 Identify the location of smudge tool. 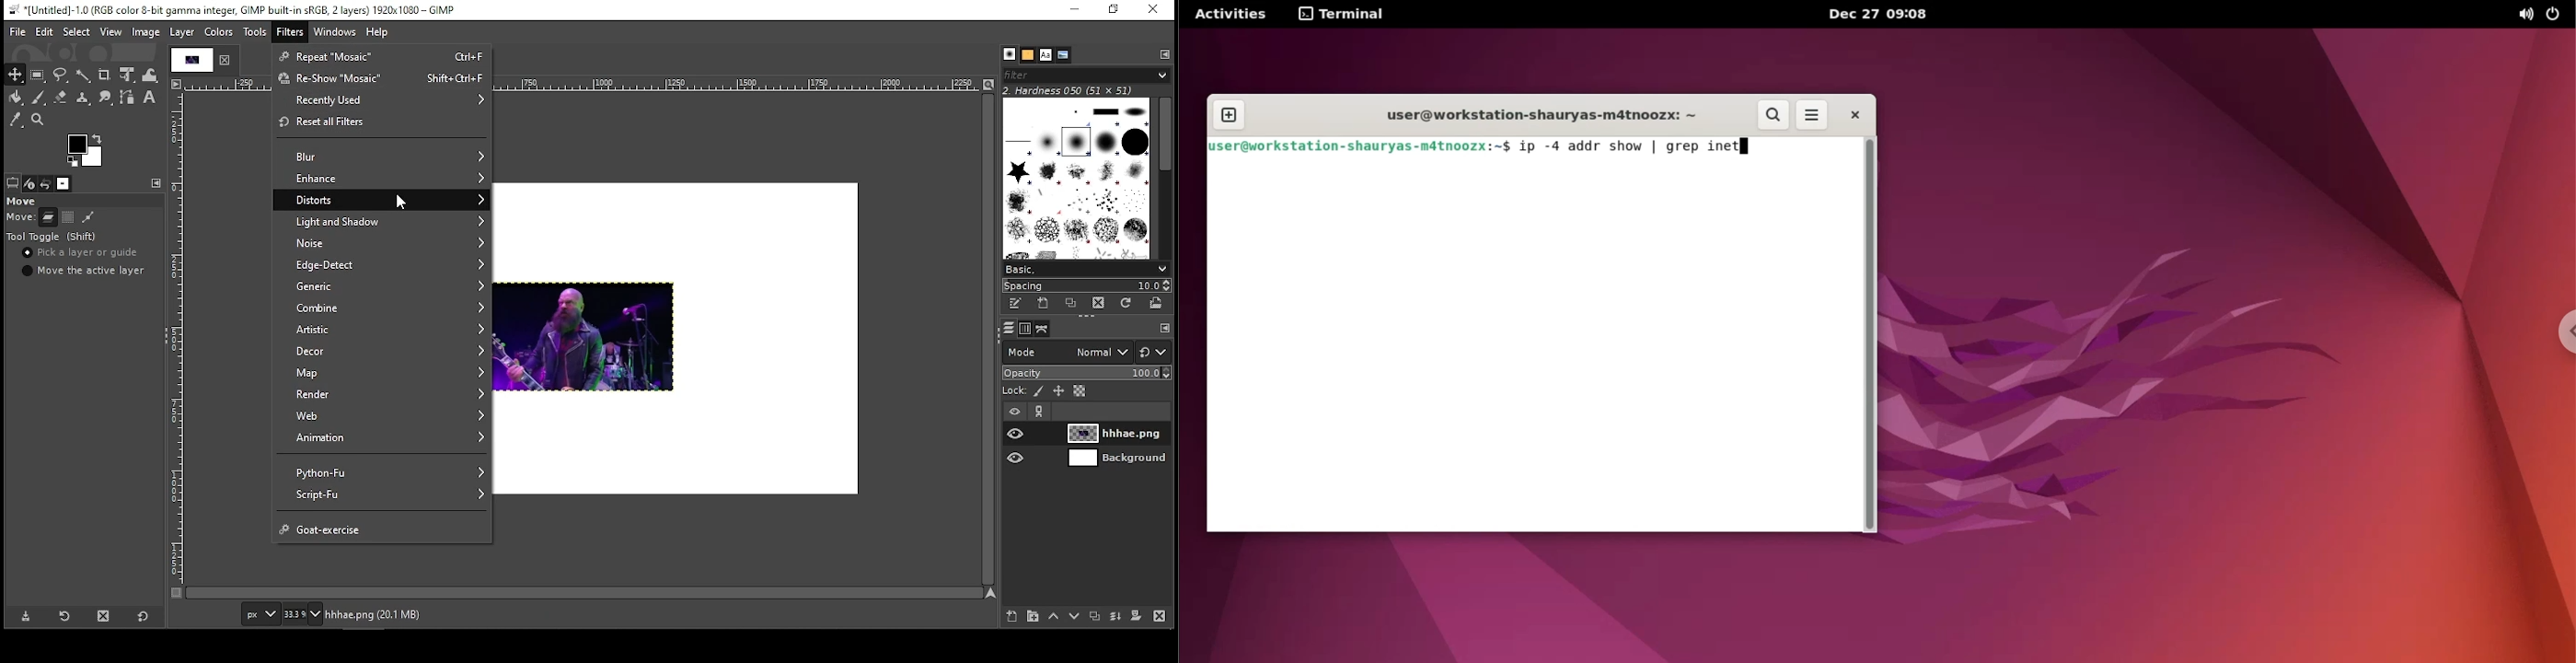
(107, 99).